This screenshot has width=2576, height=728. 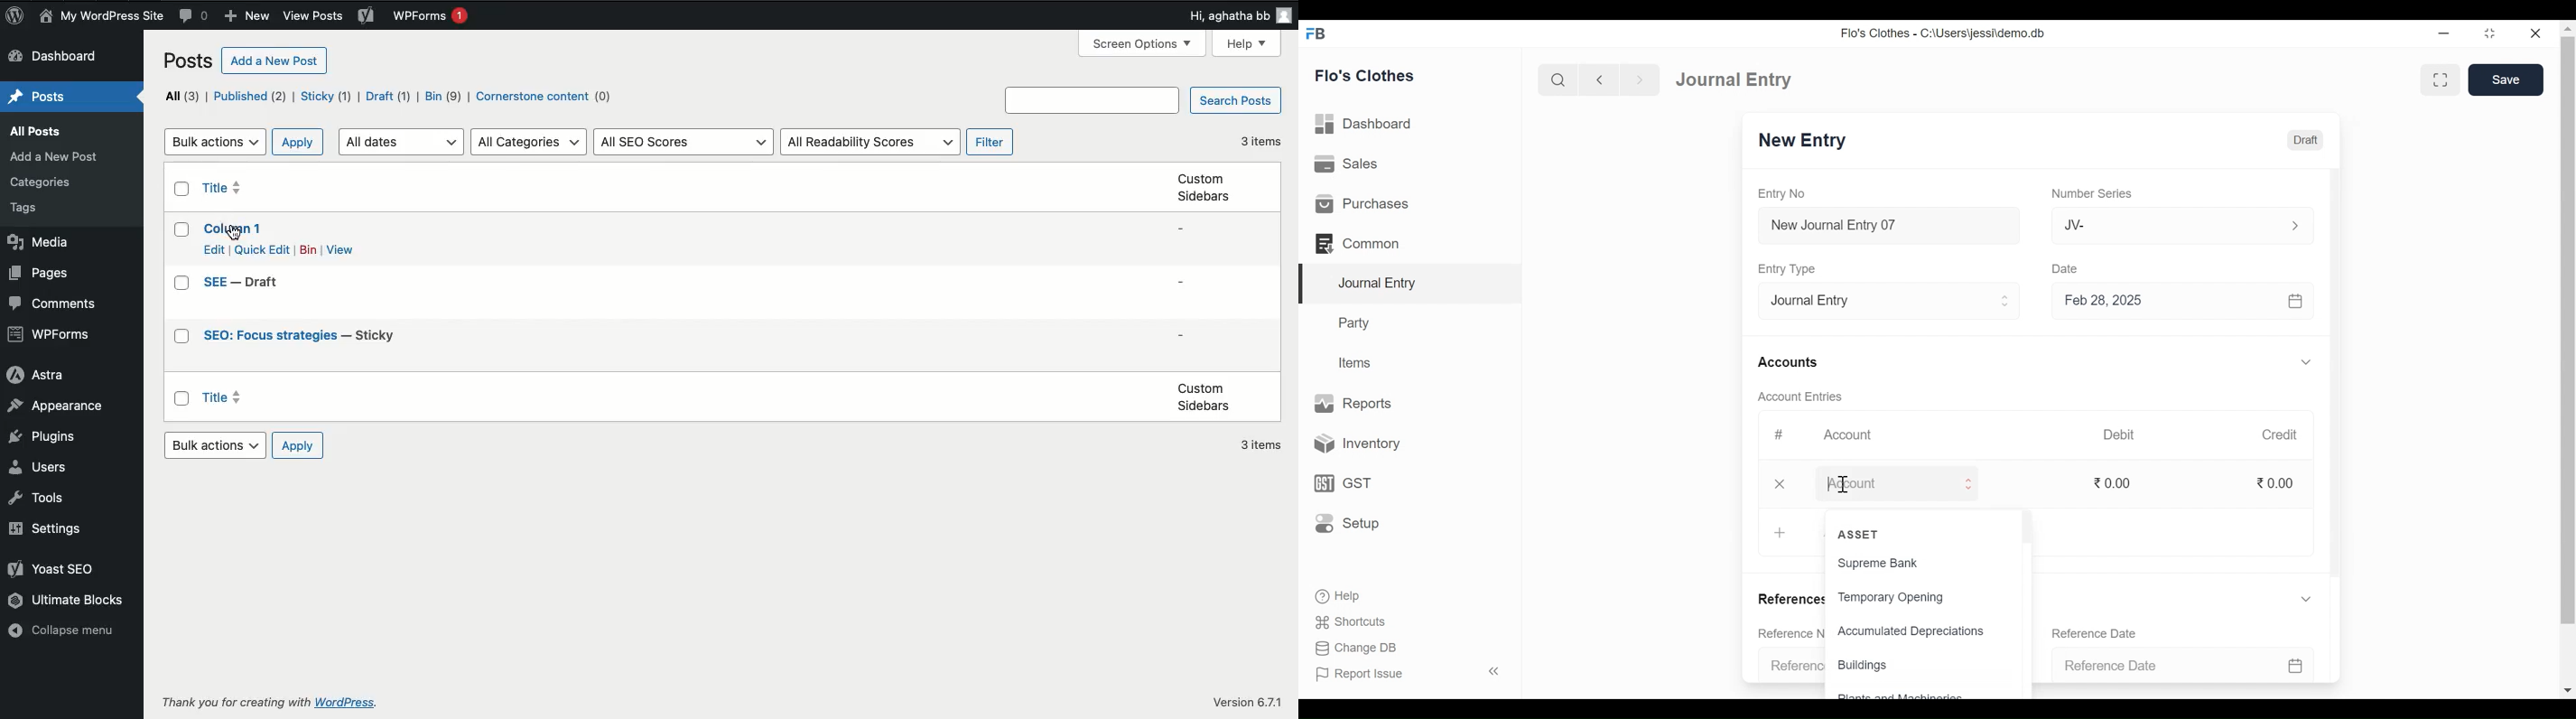 What do you see at coordinates (2443, 35) in the screenshot?
I see `minimize` at bounding box center [2443, 35].